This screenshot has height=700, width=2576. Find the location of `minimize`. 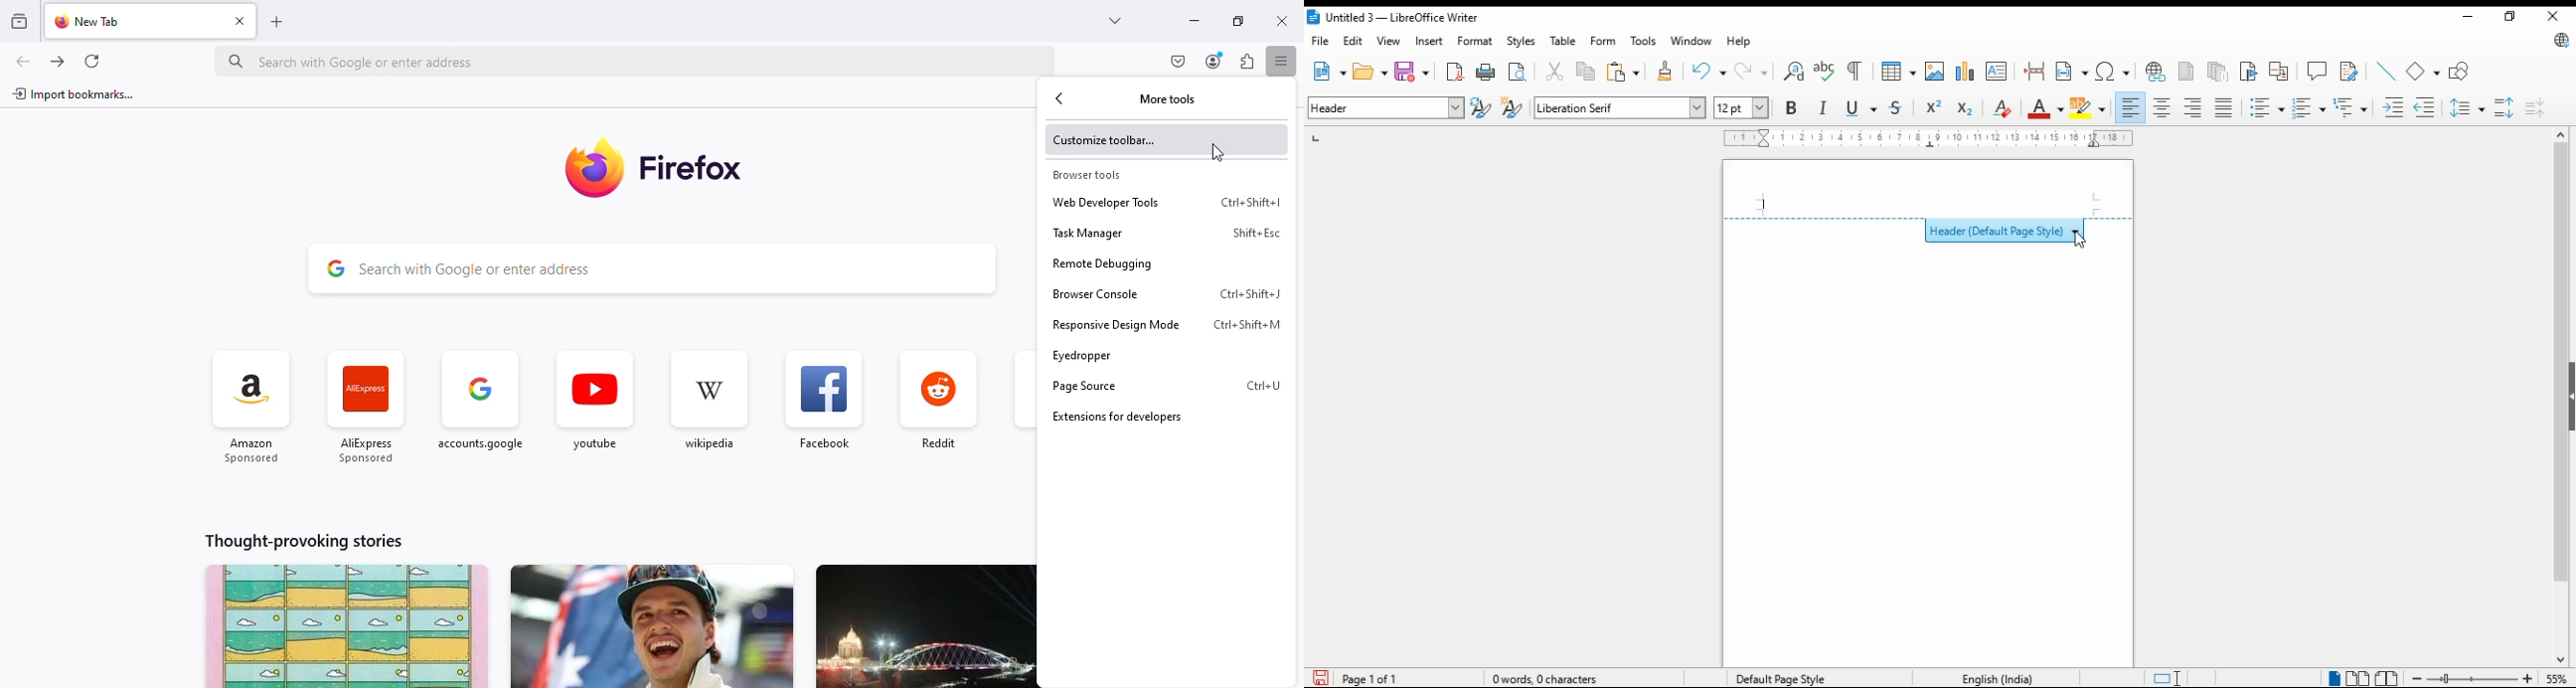

minimize is located at coordinates (2466, 15).